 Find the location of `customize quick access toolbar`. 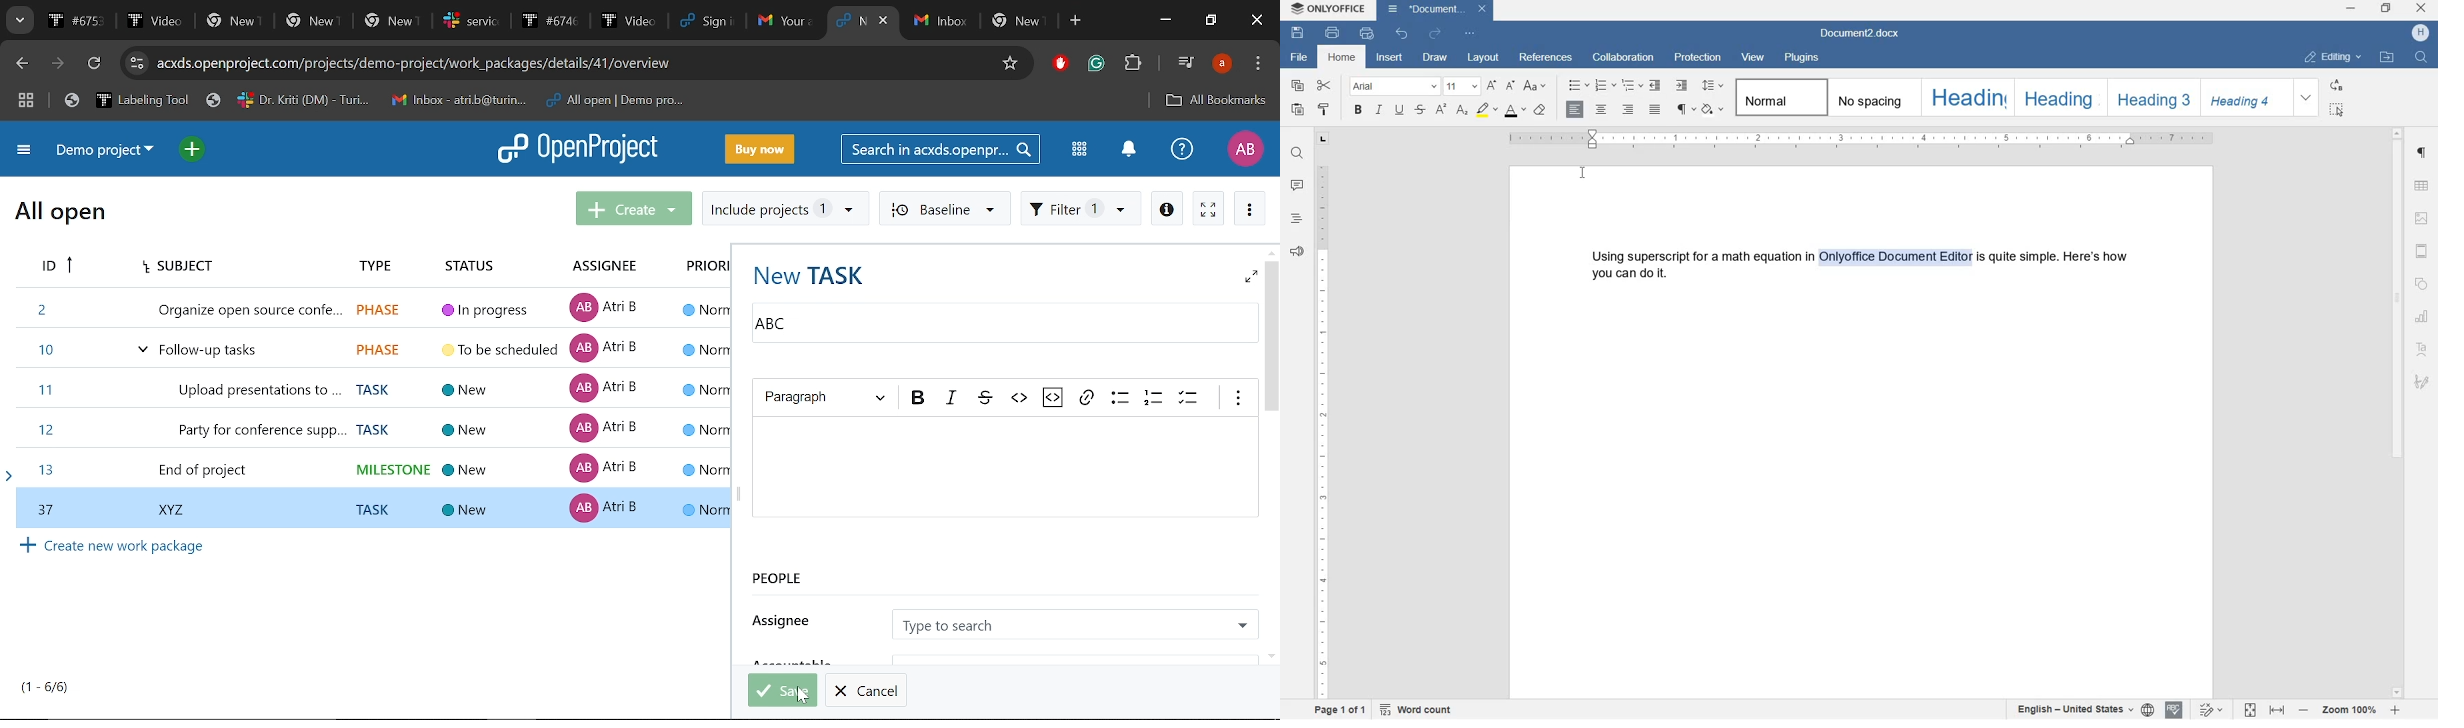

customize quick access toolbar is located at coordinates (1468, 33).